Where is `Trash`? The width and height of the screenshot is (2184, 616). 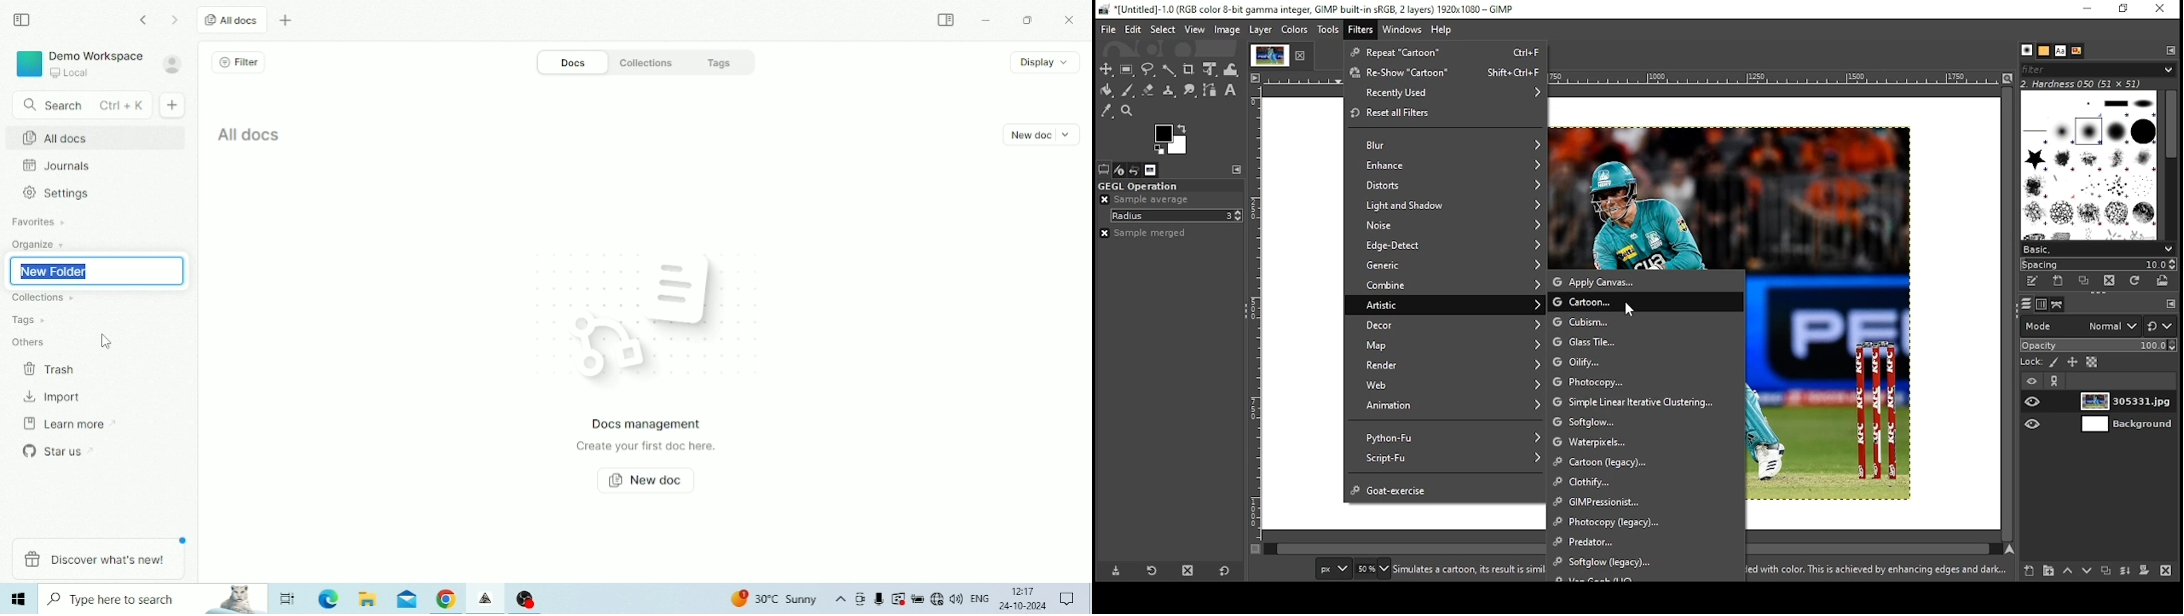 Trash is located at coordinates (52, 371).